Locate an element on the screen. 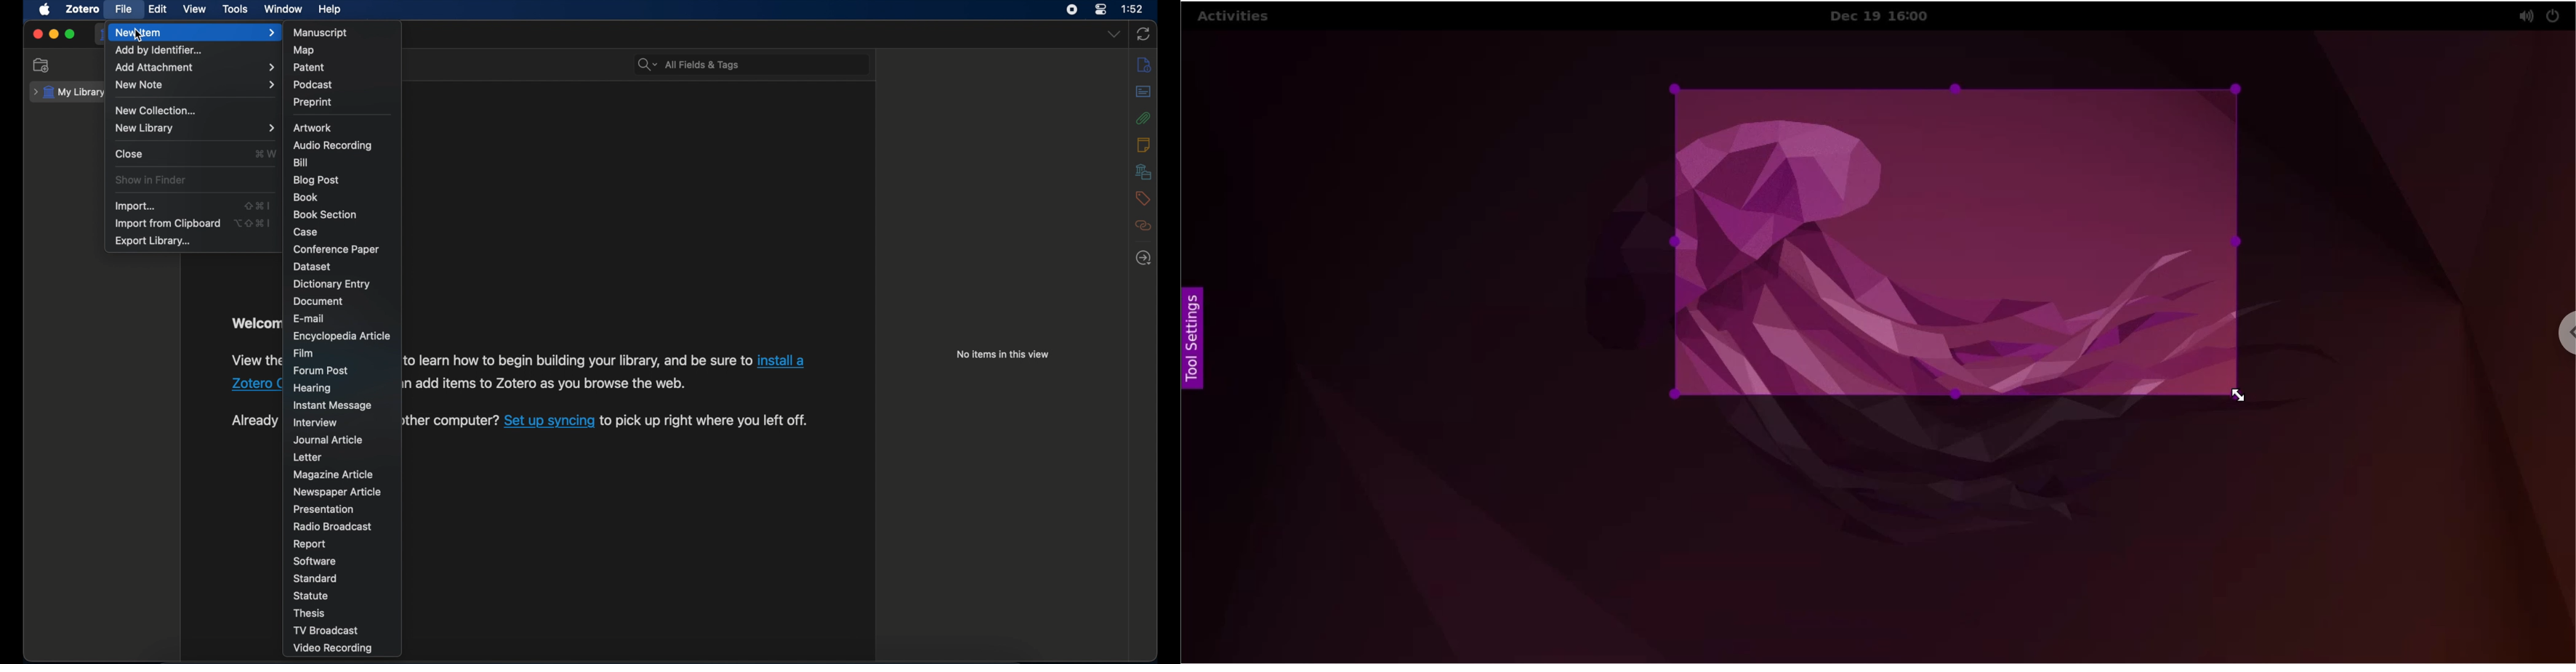 The image size is (2576, 672). screen recorder is located at coordinates (1072, 10).